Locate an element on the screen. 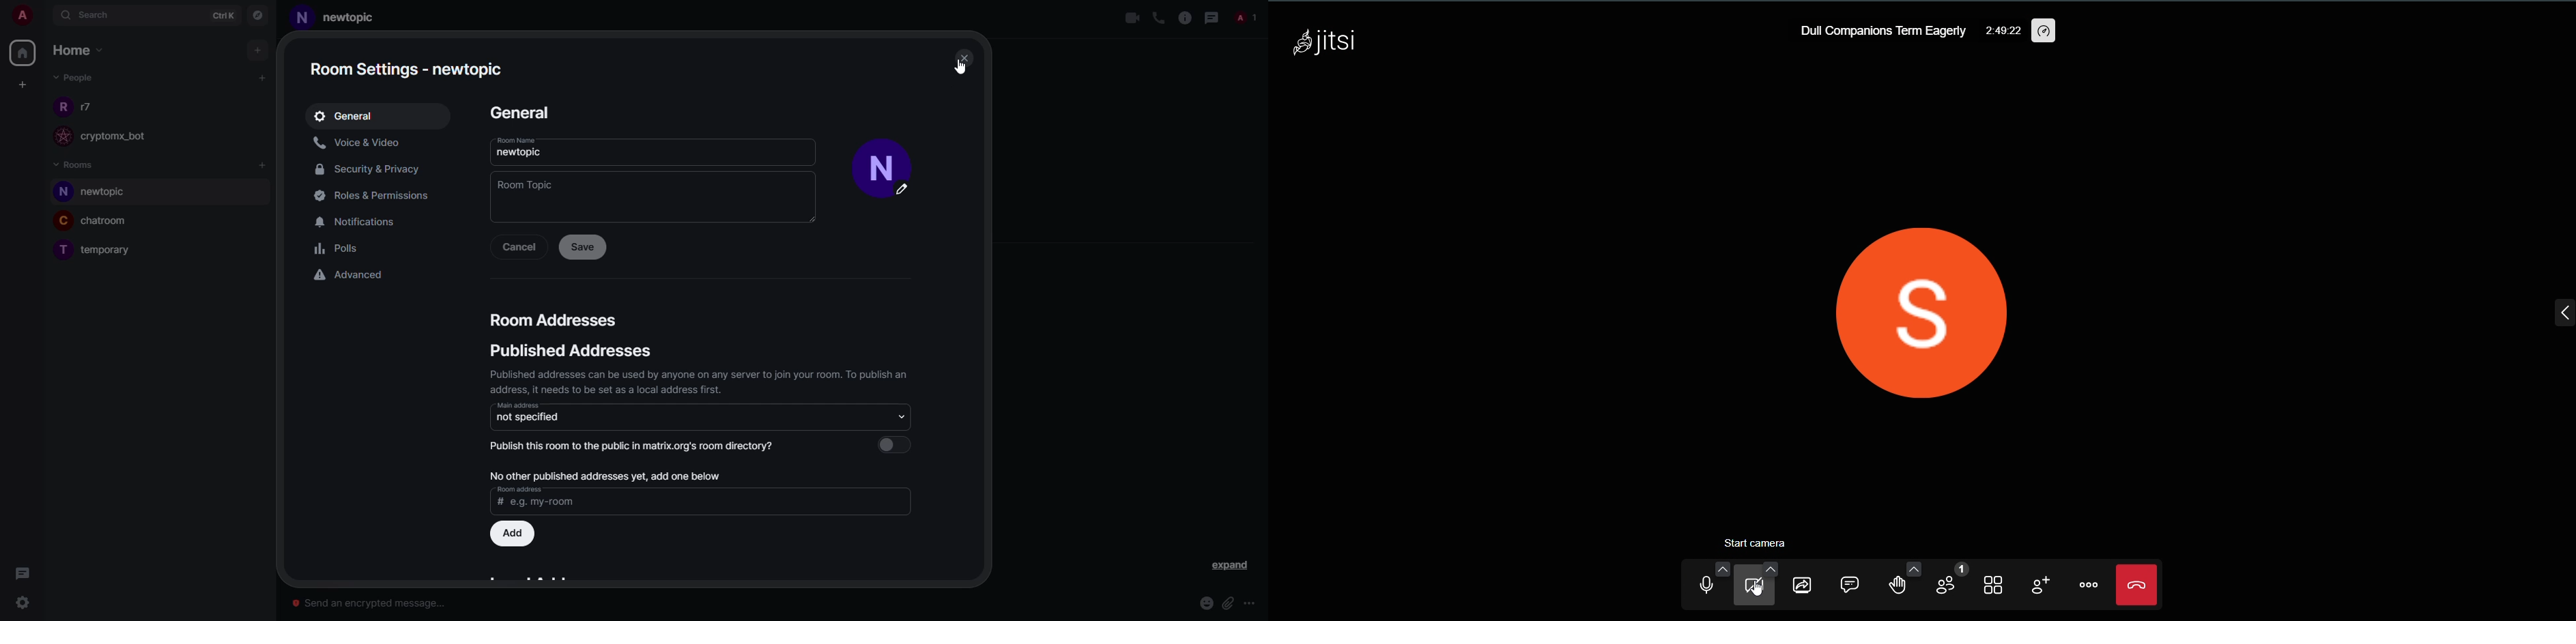 The height and width of the screenshot is (644, 2576). notifications is located at coordinates (363, 221).